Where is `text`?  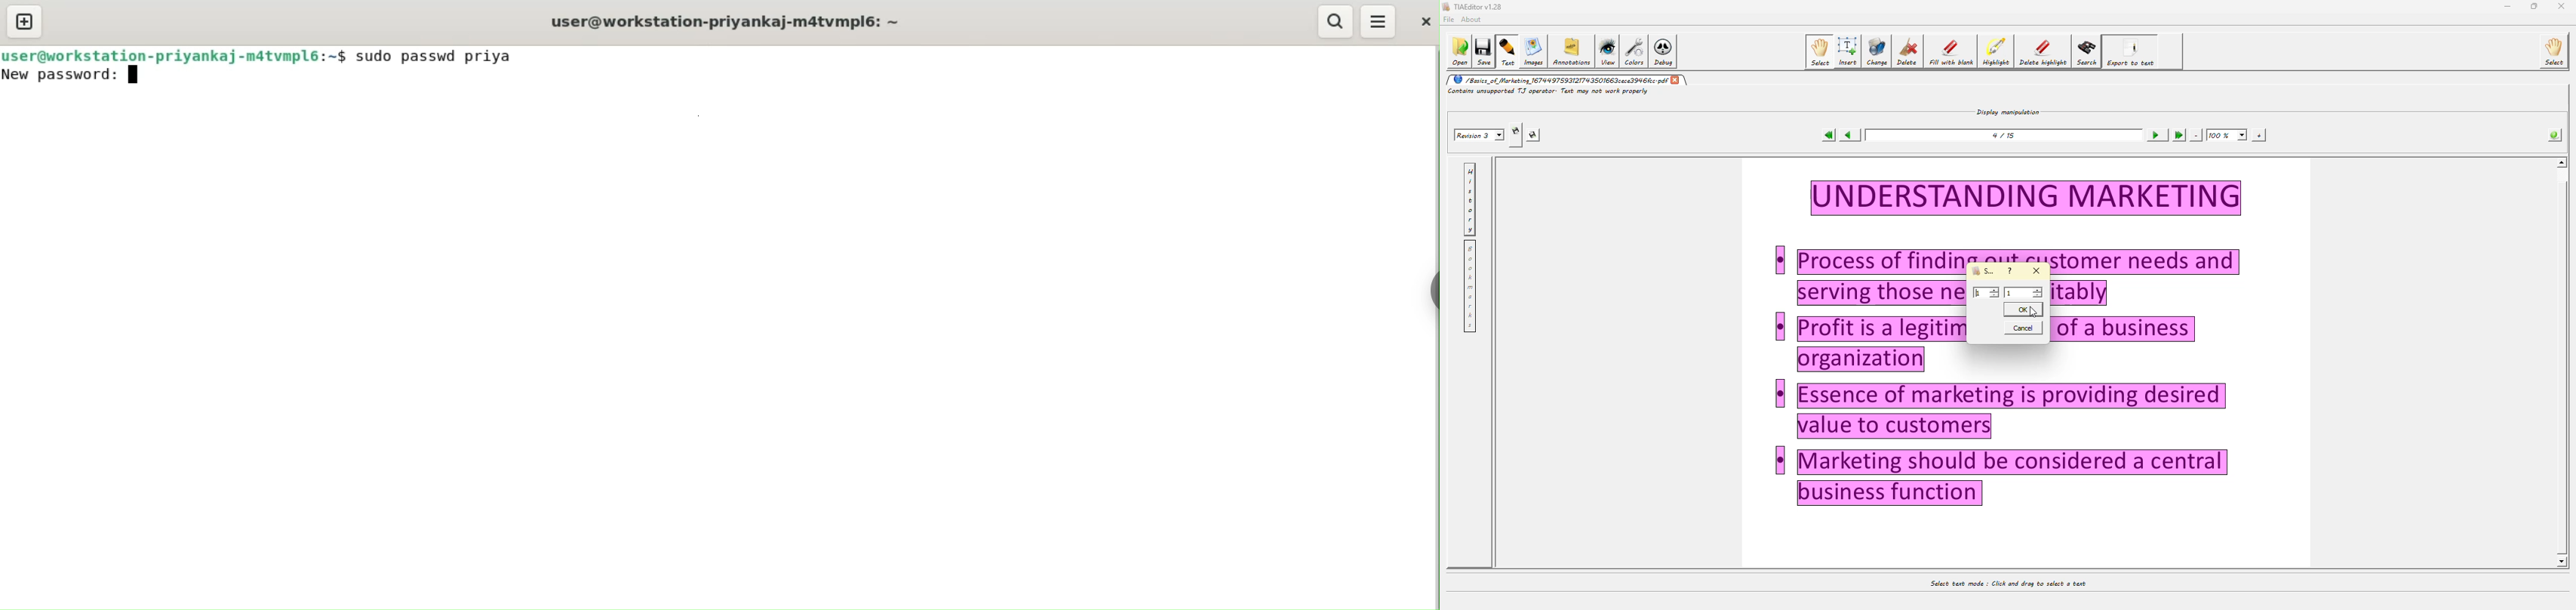 text is located at coordinates (1509, 53).